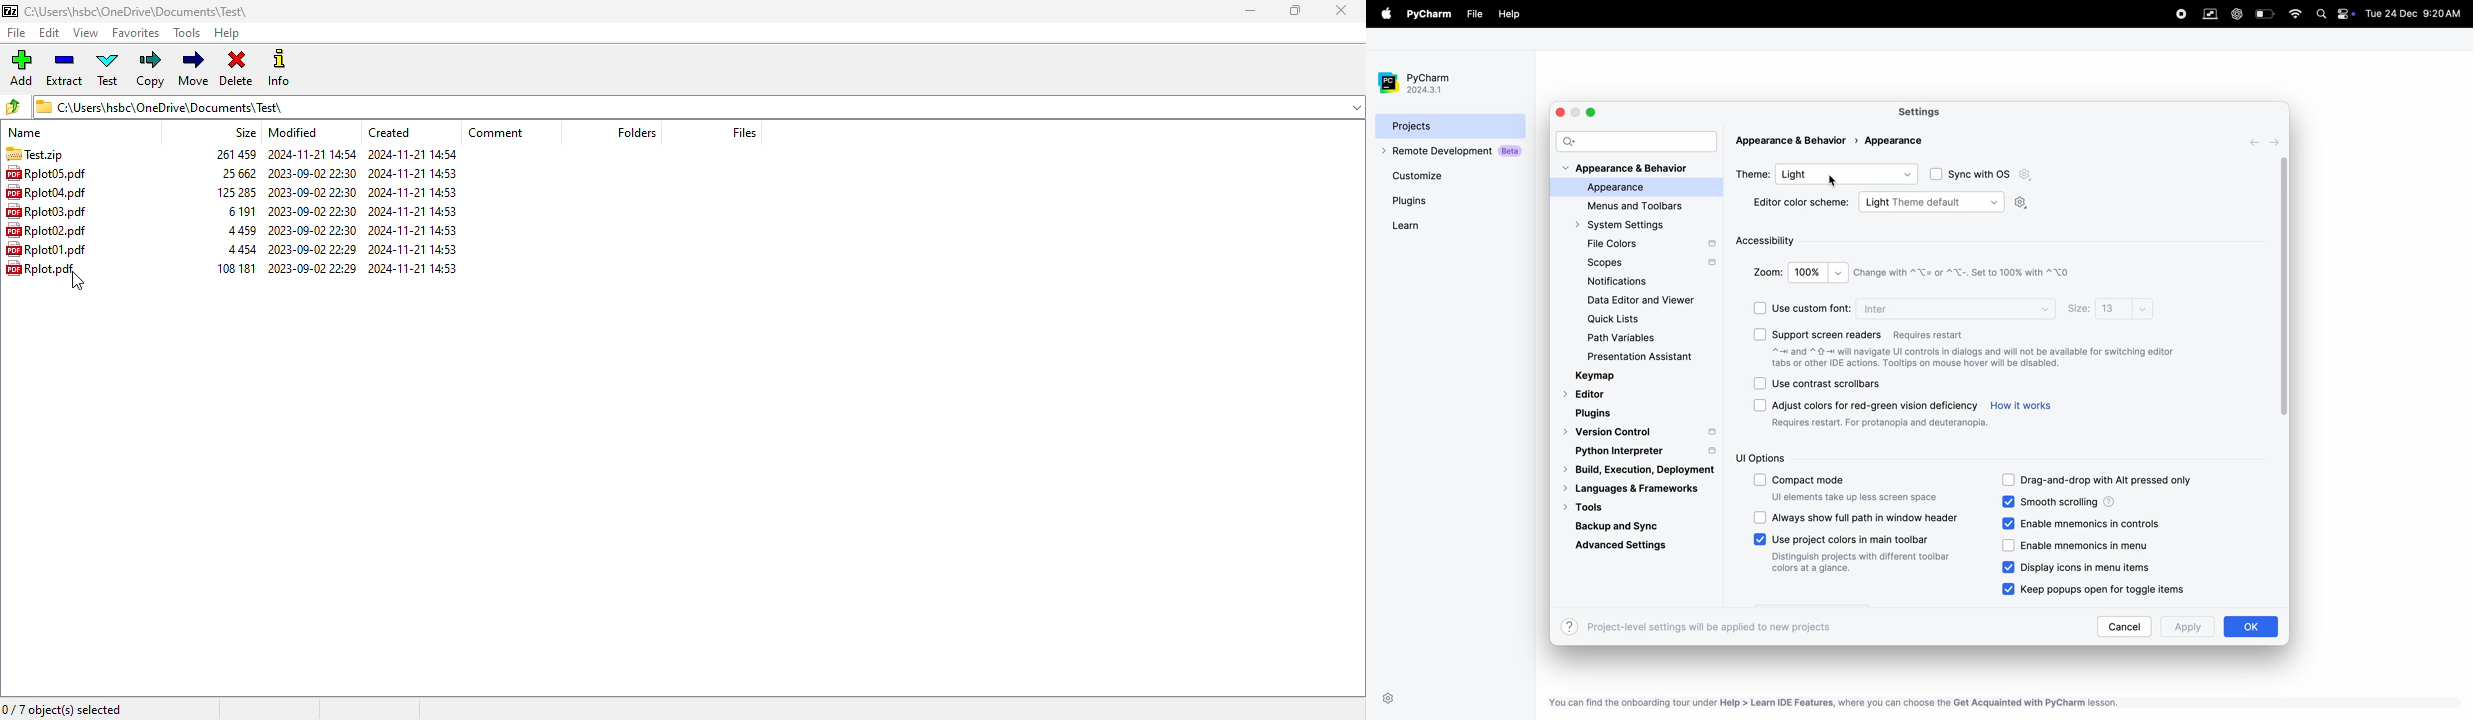 Image resolution: width=2492 pixels, height=728 pixels. Describe the element at coordinates (415, 174) in the screenshot. I see ` 2024-11-21 14:53` at that location.